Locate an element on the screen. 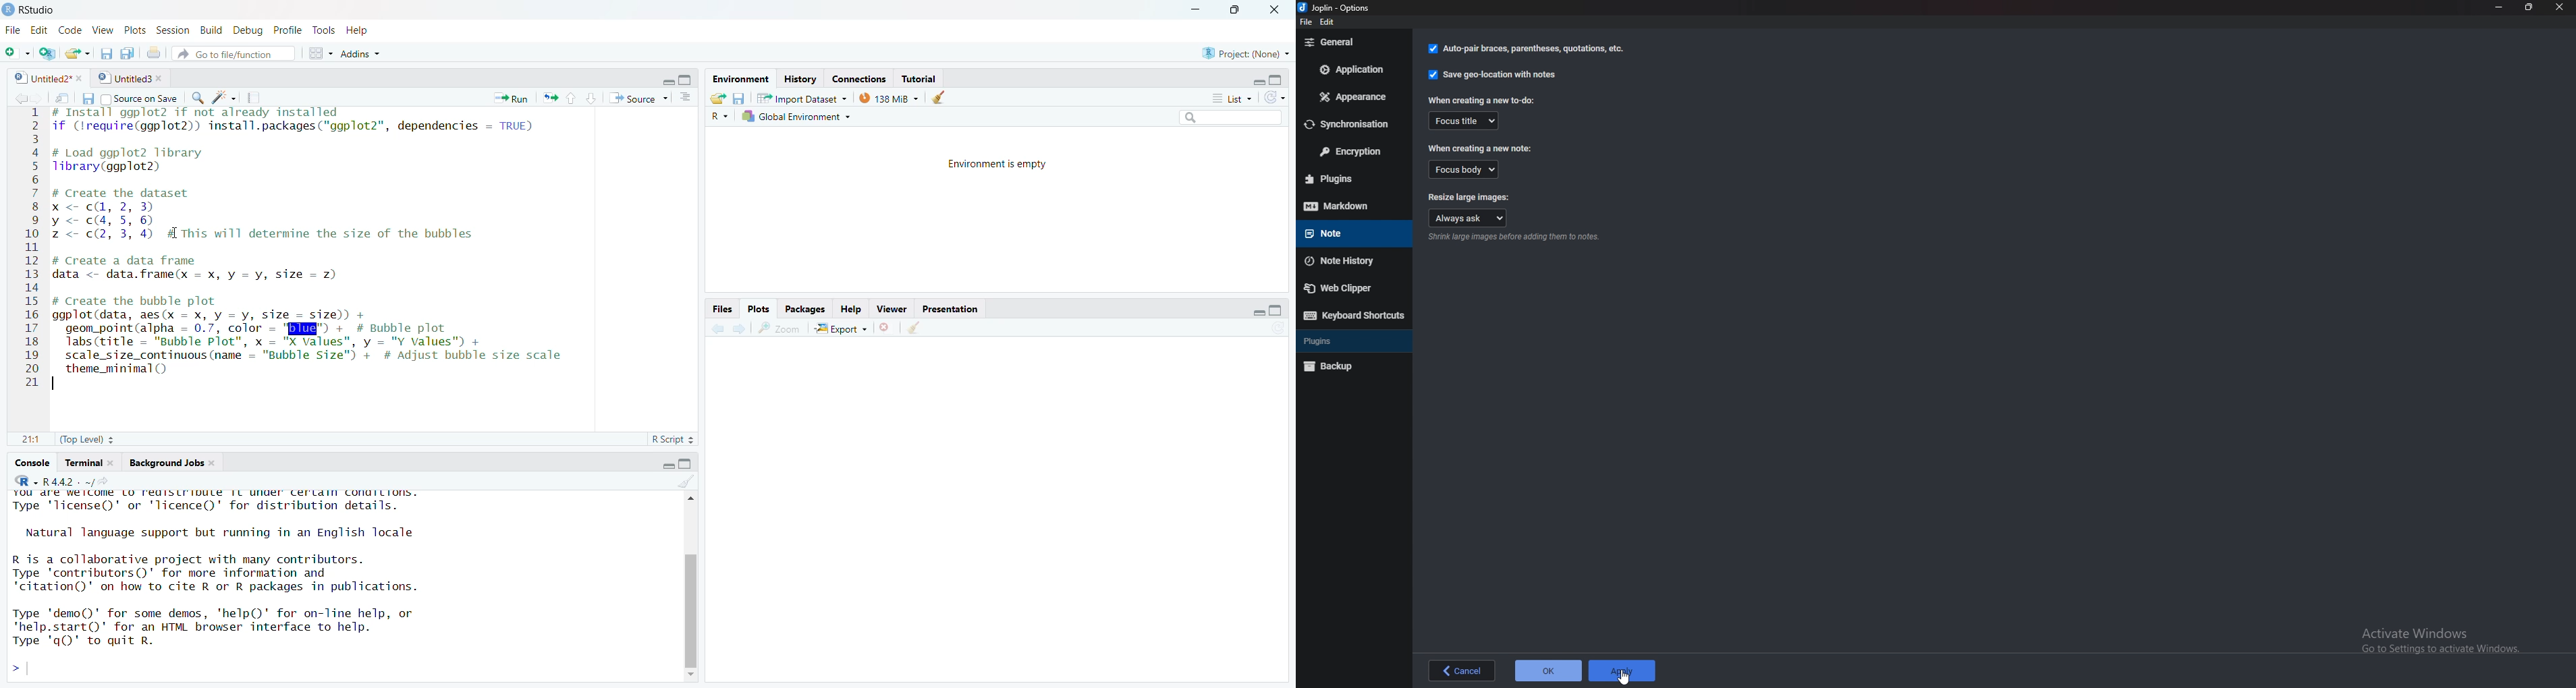 The width and height of the screenshot is (2576, 700). — is located at coordinates (894, 308).